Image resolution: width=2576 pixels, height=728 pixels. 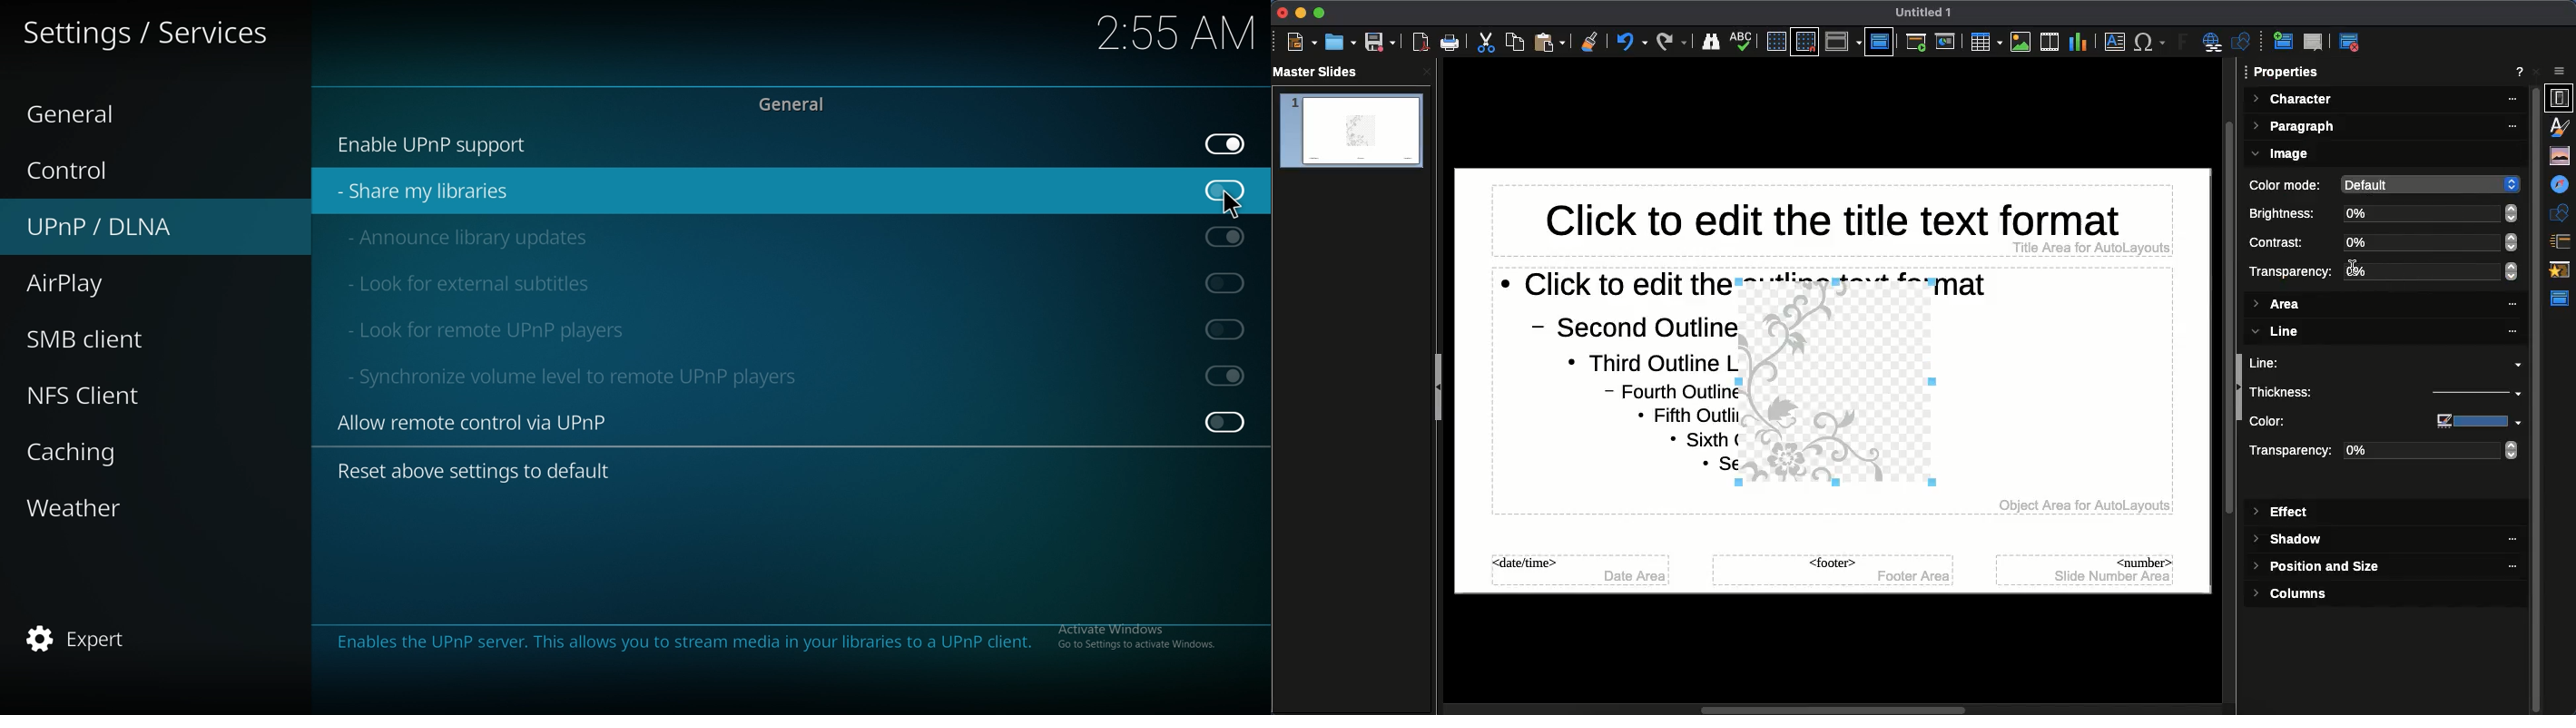 I want to click on on, so click(x=1228, y=190).